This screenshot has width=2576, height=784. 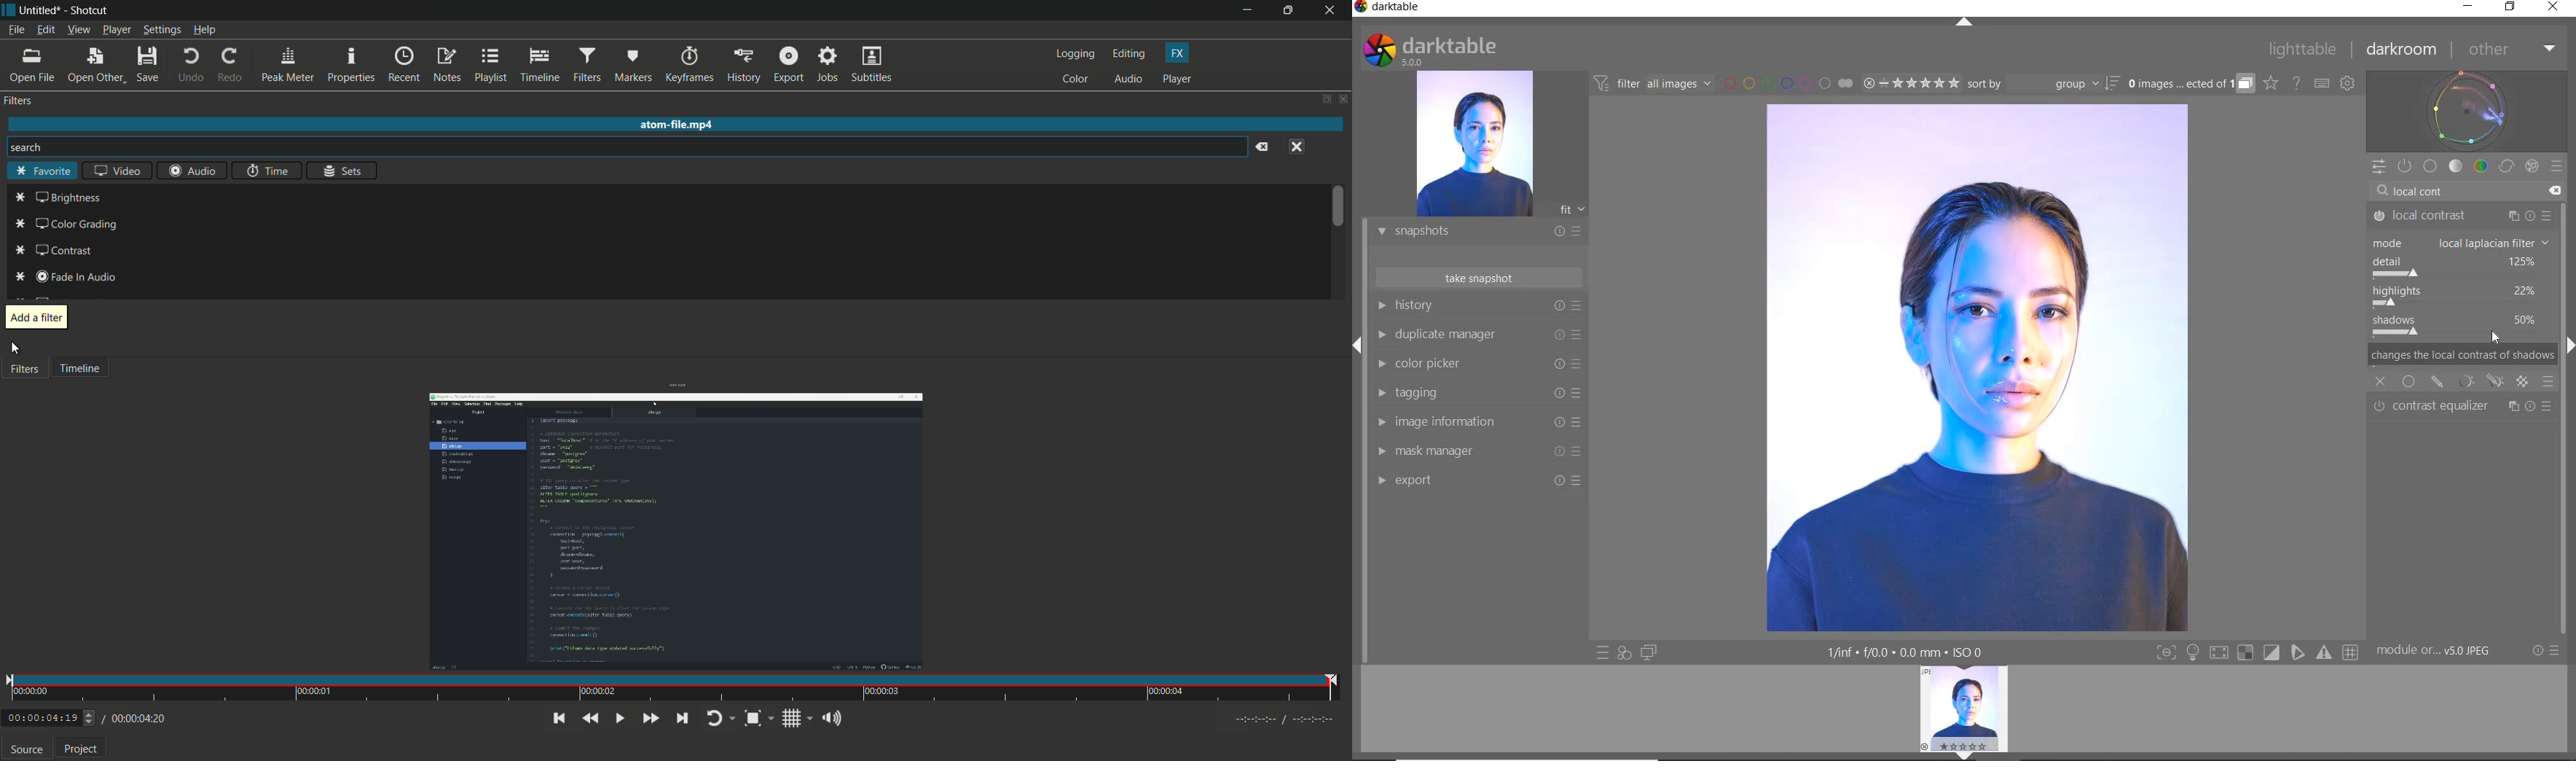 I want to click on audio, so click(x=1130, y=80).